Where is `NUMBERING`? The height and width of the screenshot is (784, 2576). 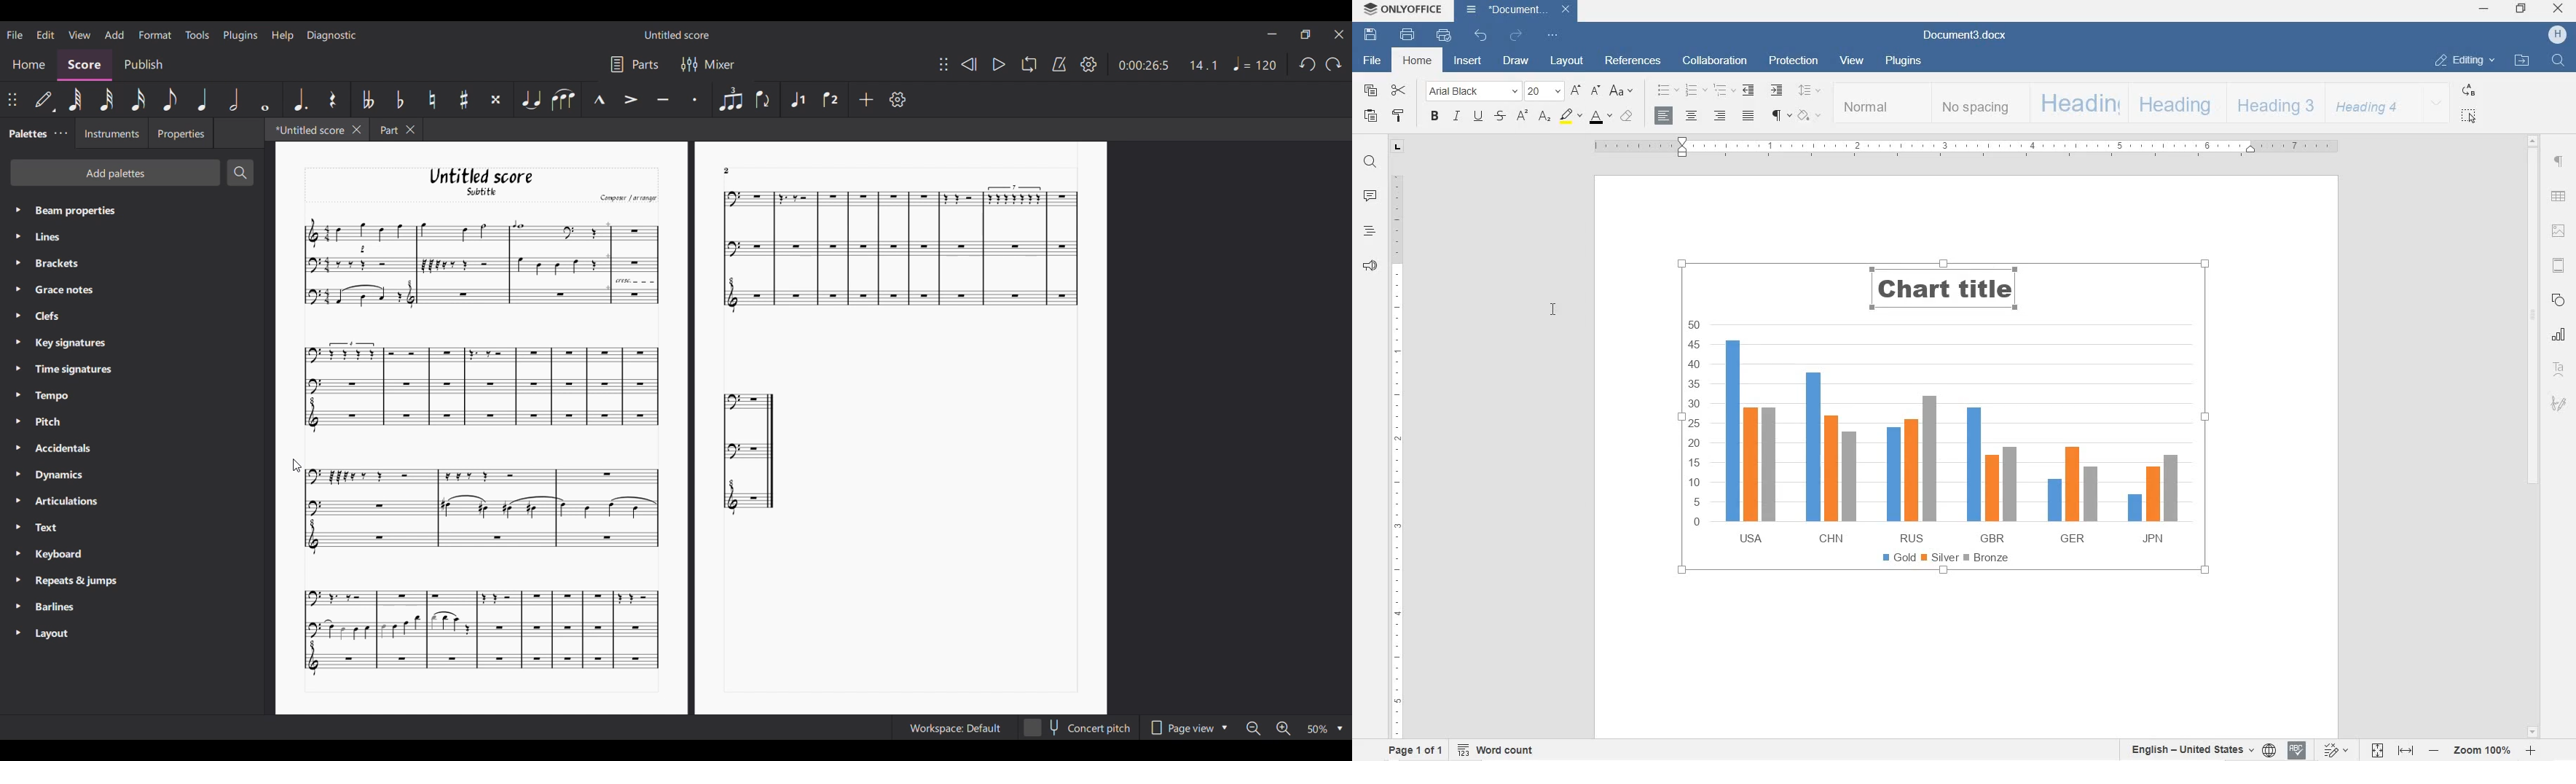 NUMBERING is located at coordinates (1696, 91).